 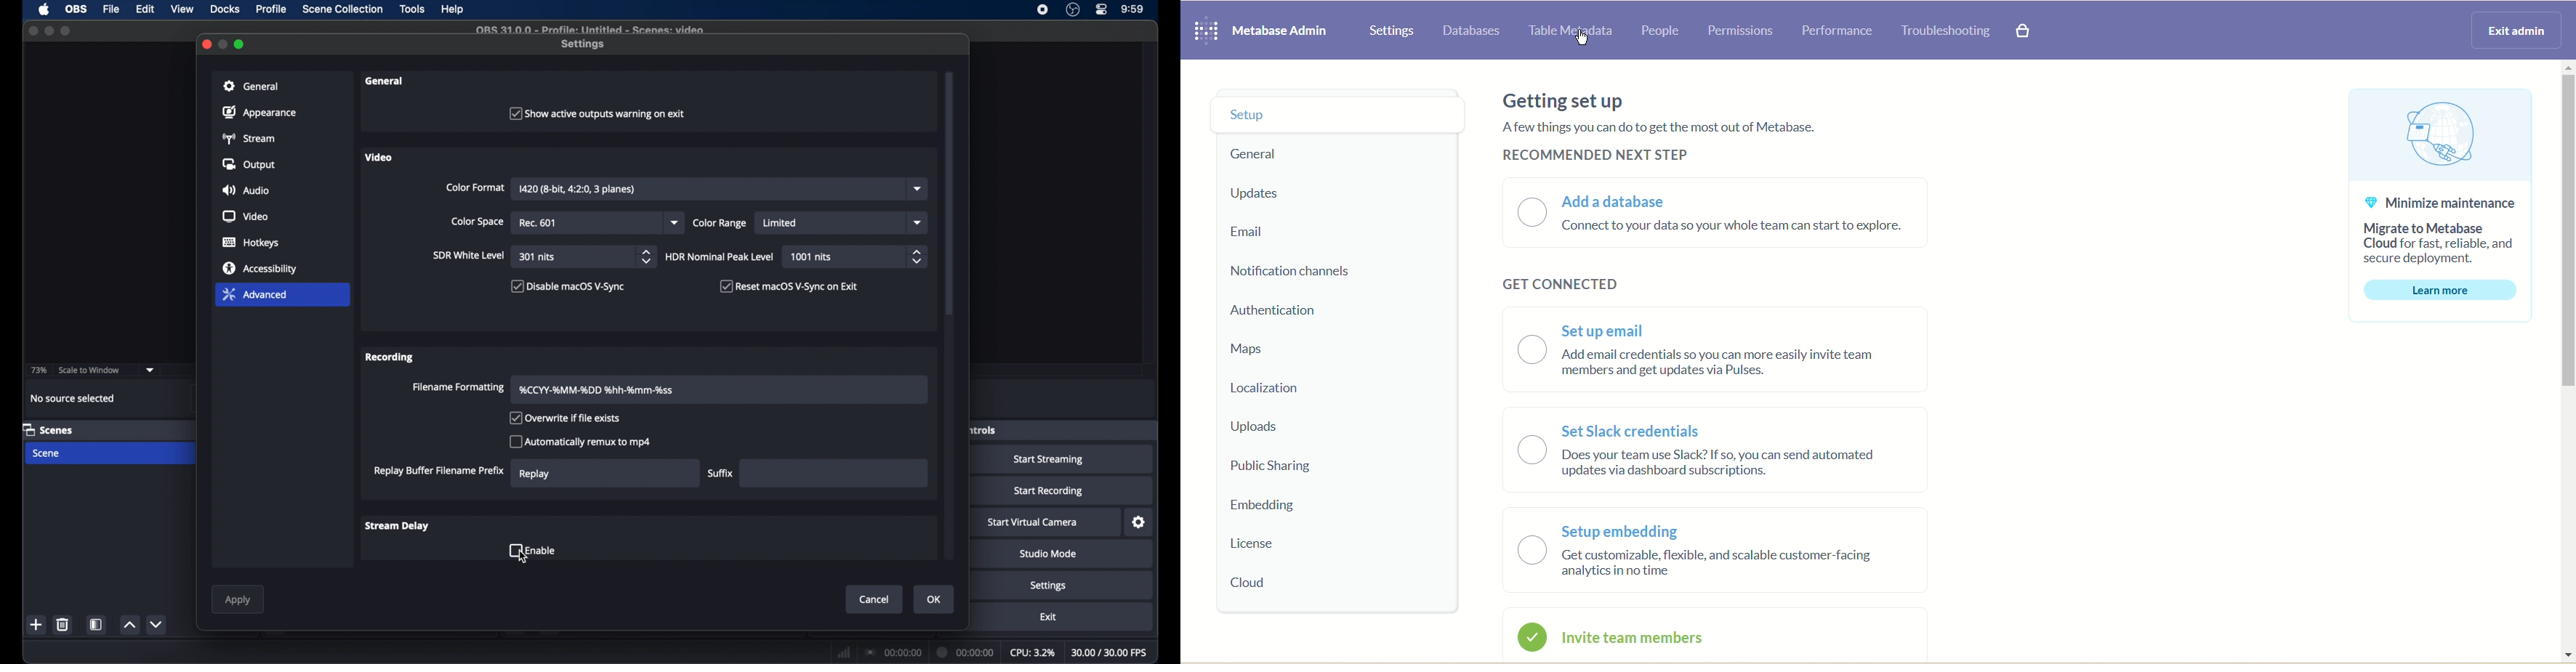 What do you see at coordinates (384, 81) in the screenshot?
I see `general` at bounding box center [384, 81].